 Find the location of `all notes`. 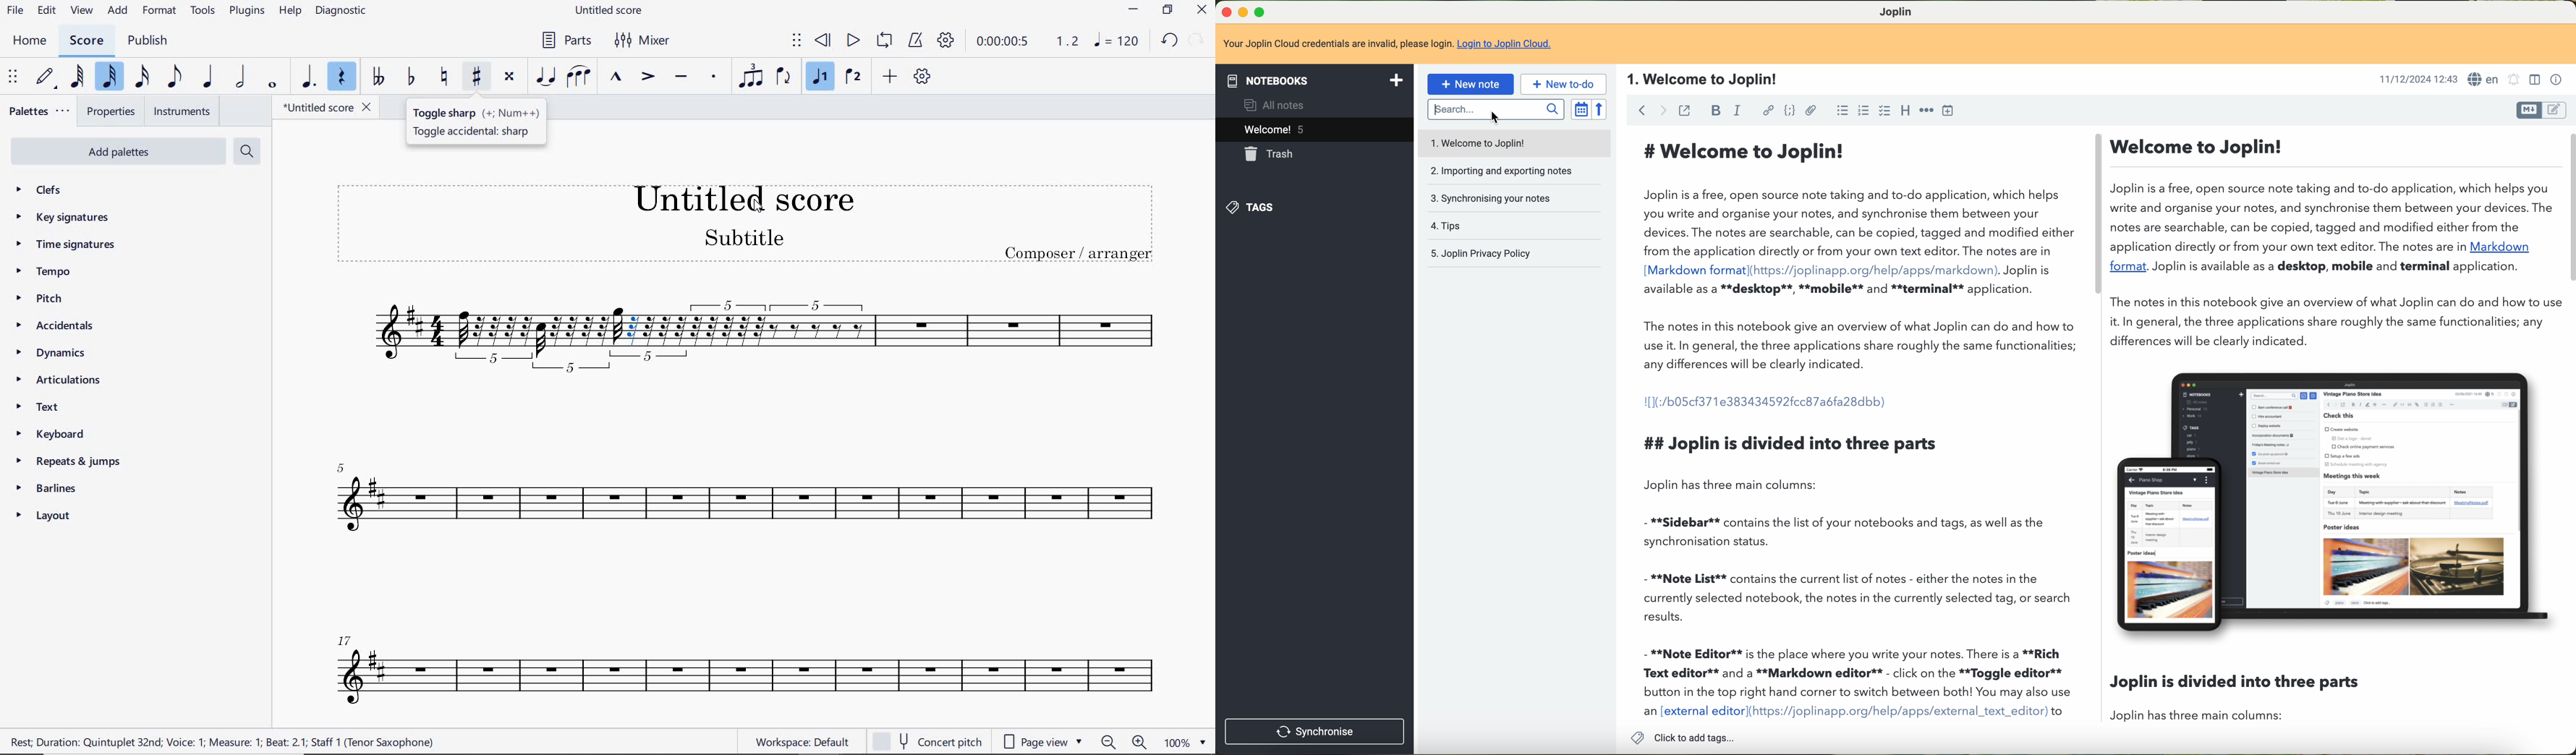

all notes is located at coordinates (1277, 104).